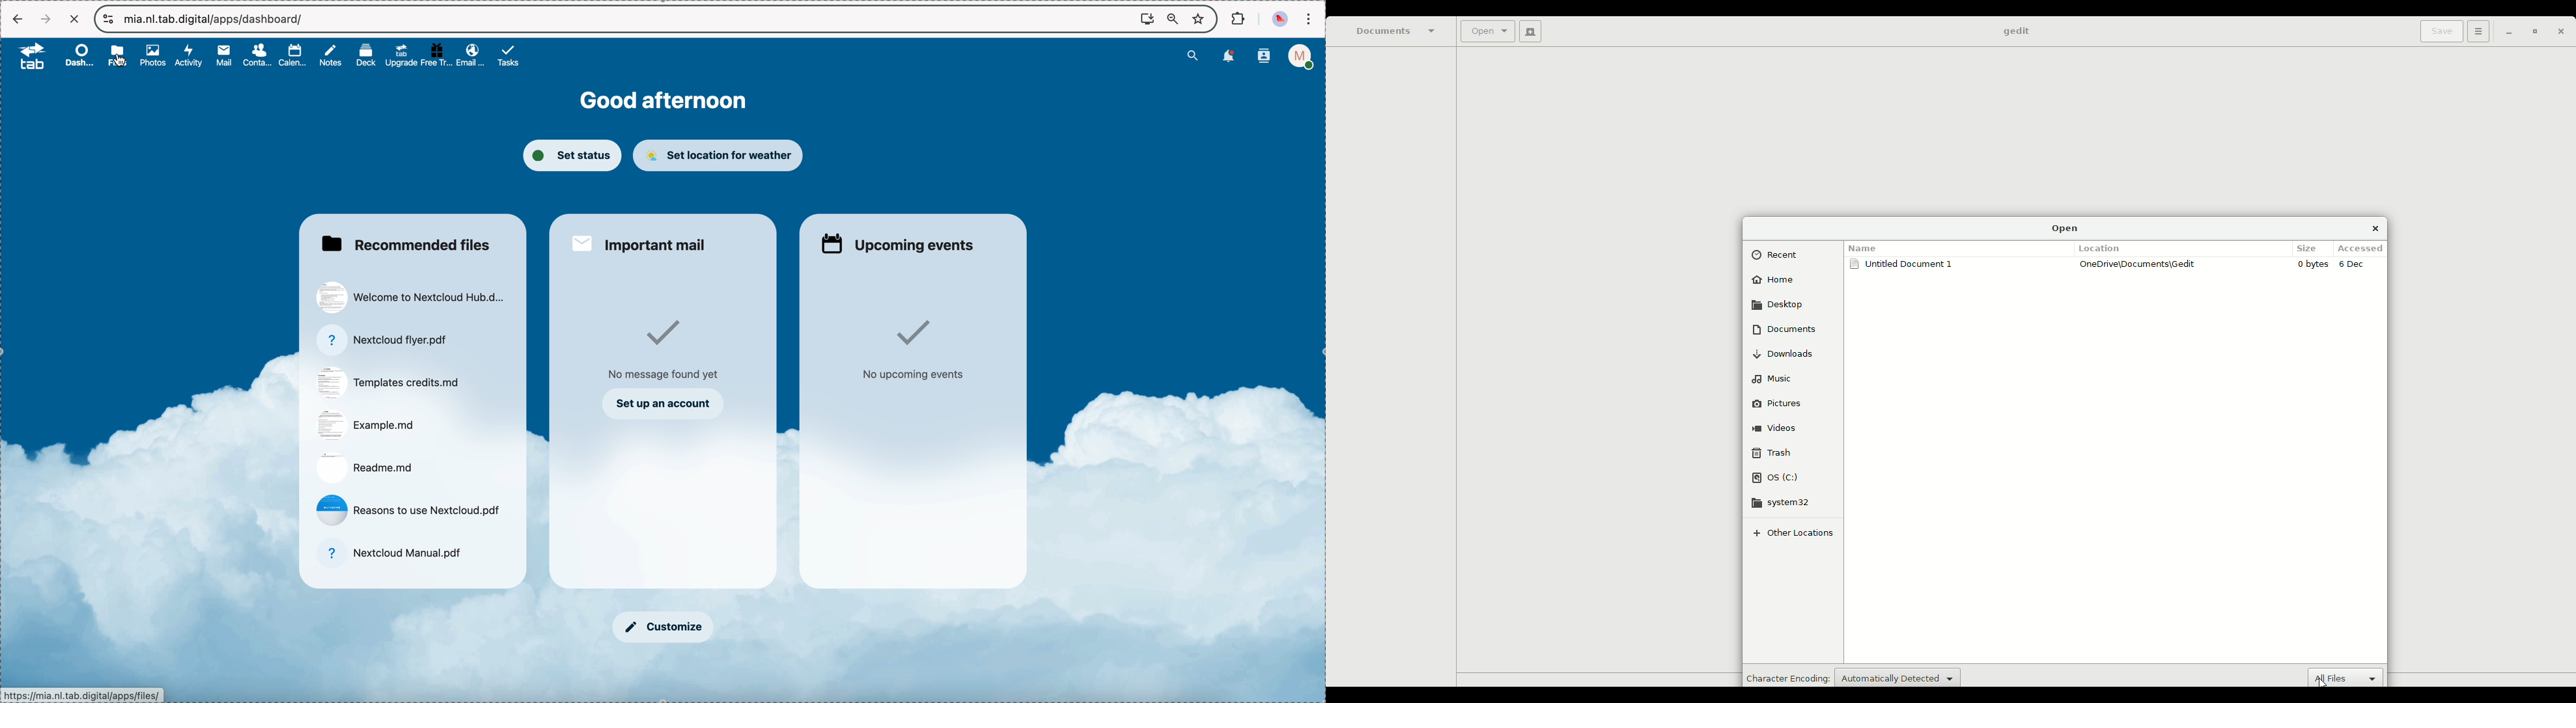 This screenshot has height=728, width=2576. Describe the element at coordinates (1193, 55) in the screenshot. I see `search` at that location.